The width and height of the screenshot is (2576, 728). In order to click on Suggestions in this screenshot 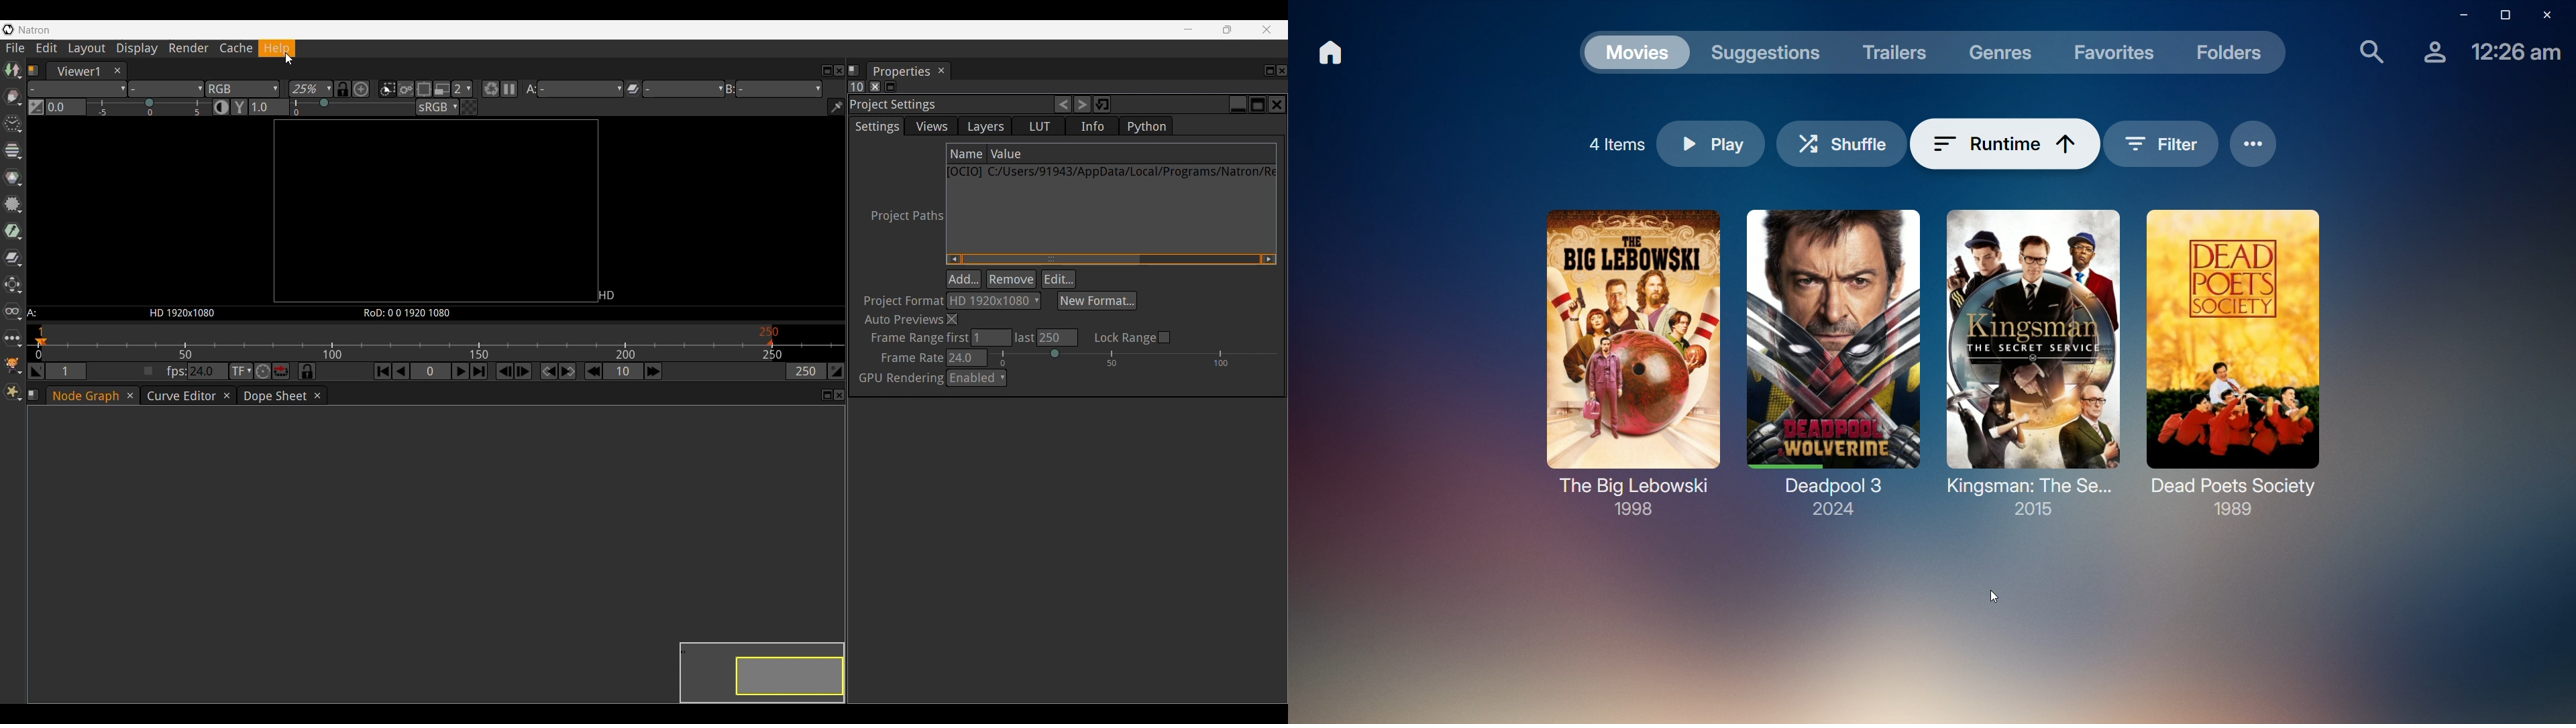, I will do `click(1770, 50)`.